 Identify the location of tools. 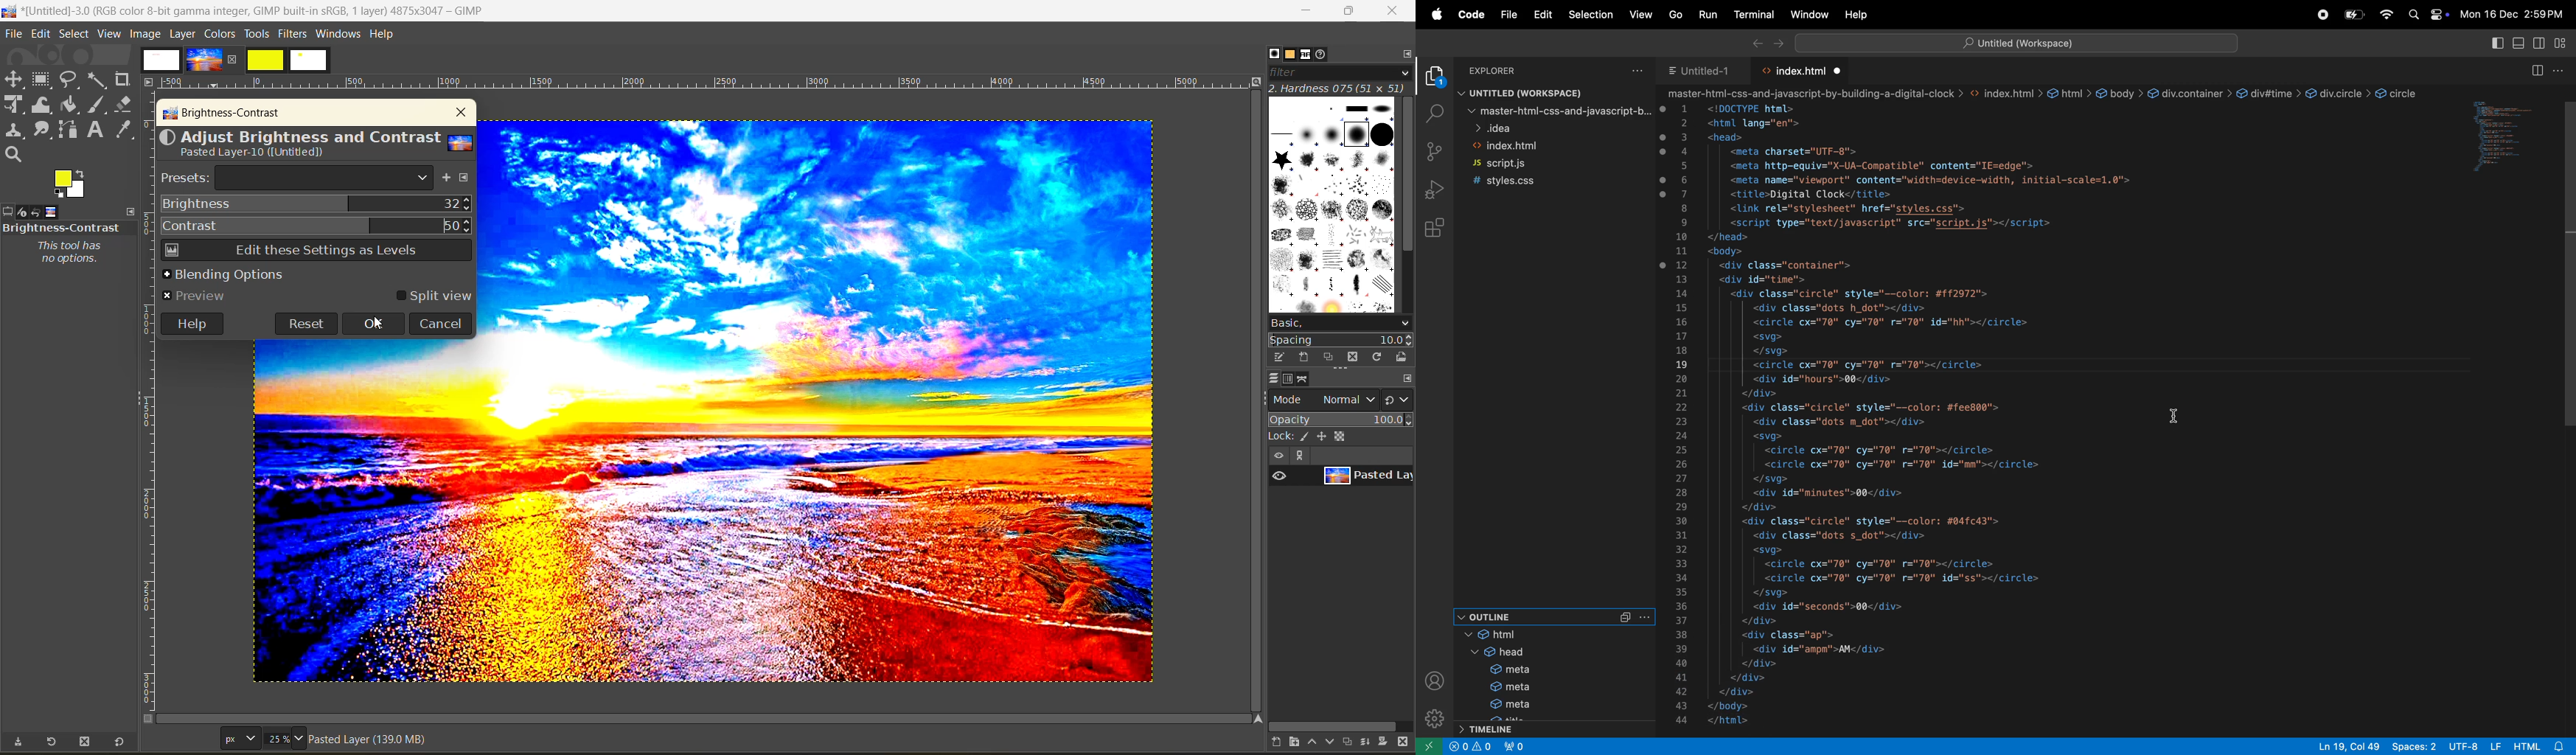
(256, 35).